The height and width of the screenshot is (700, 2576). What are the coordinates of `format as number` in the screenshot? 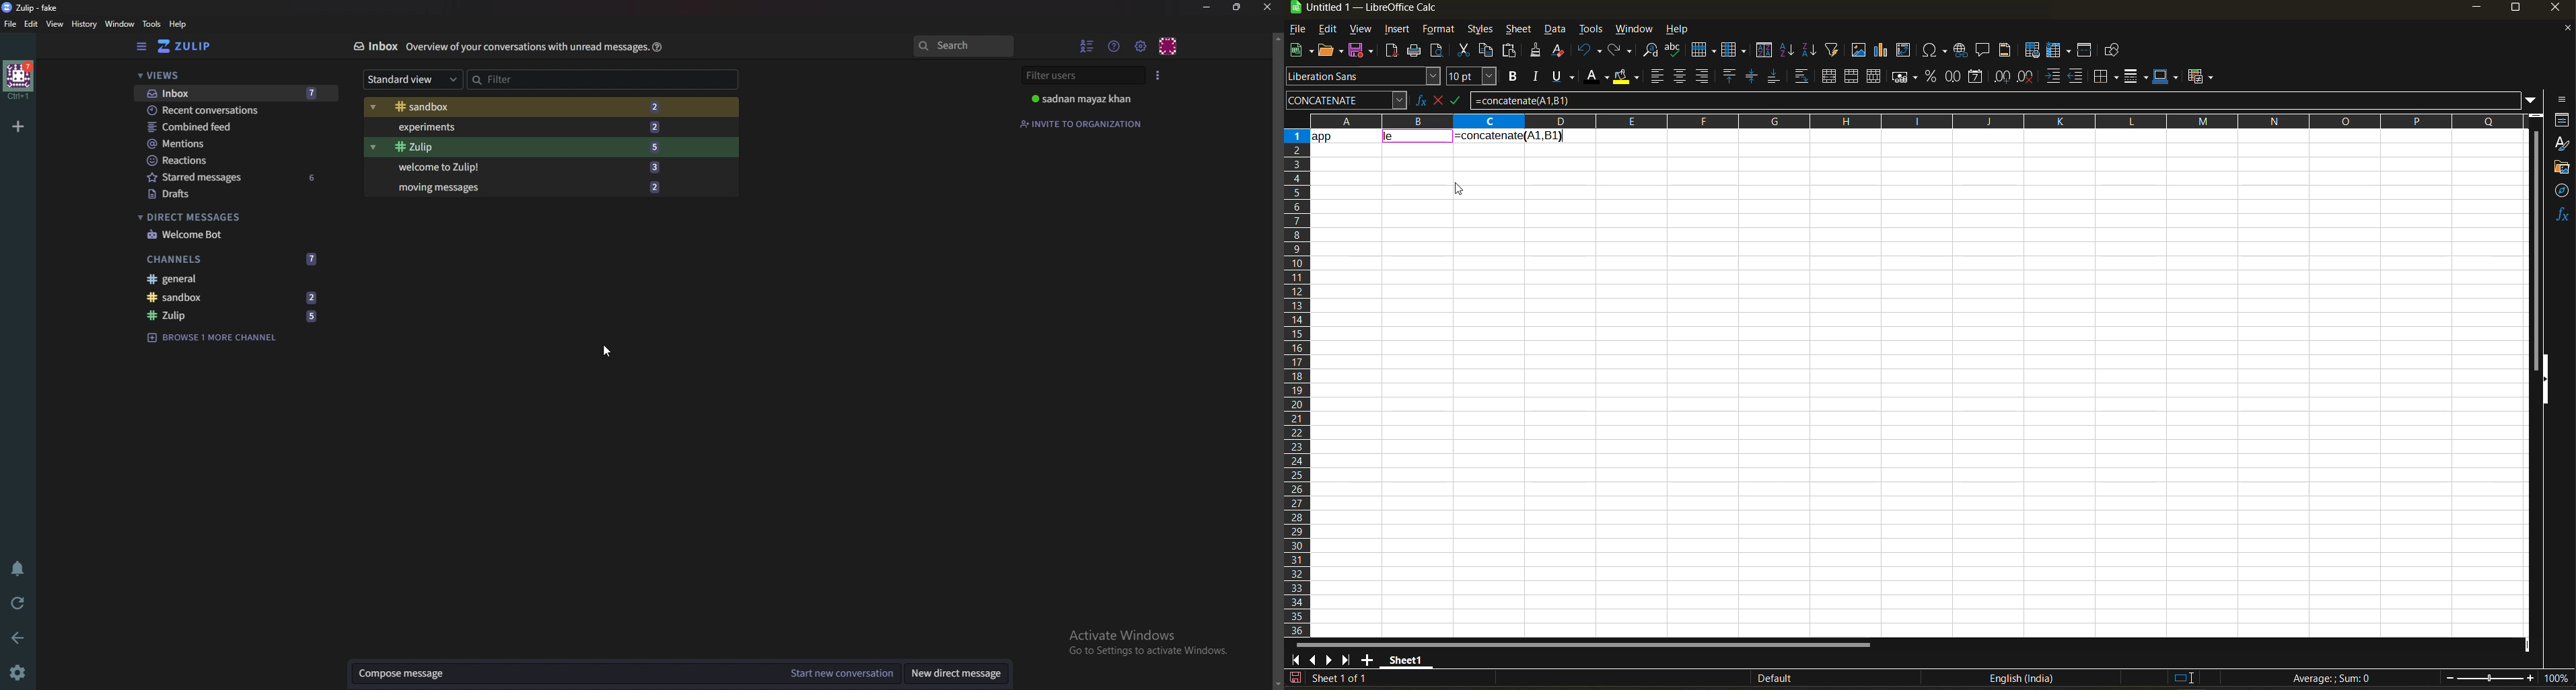 It's located at (1956, 77).